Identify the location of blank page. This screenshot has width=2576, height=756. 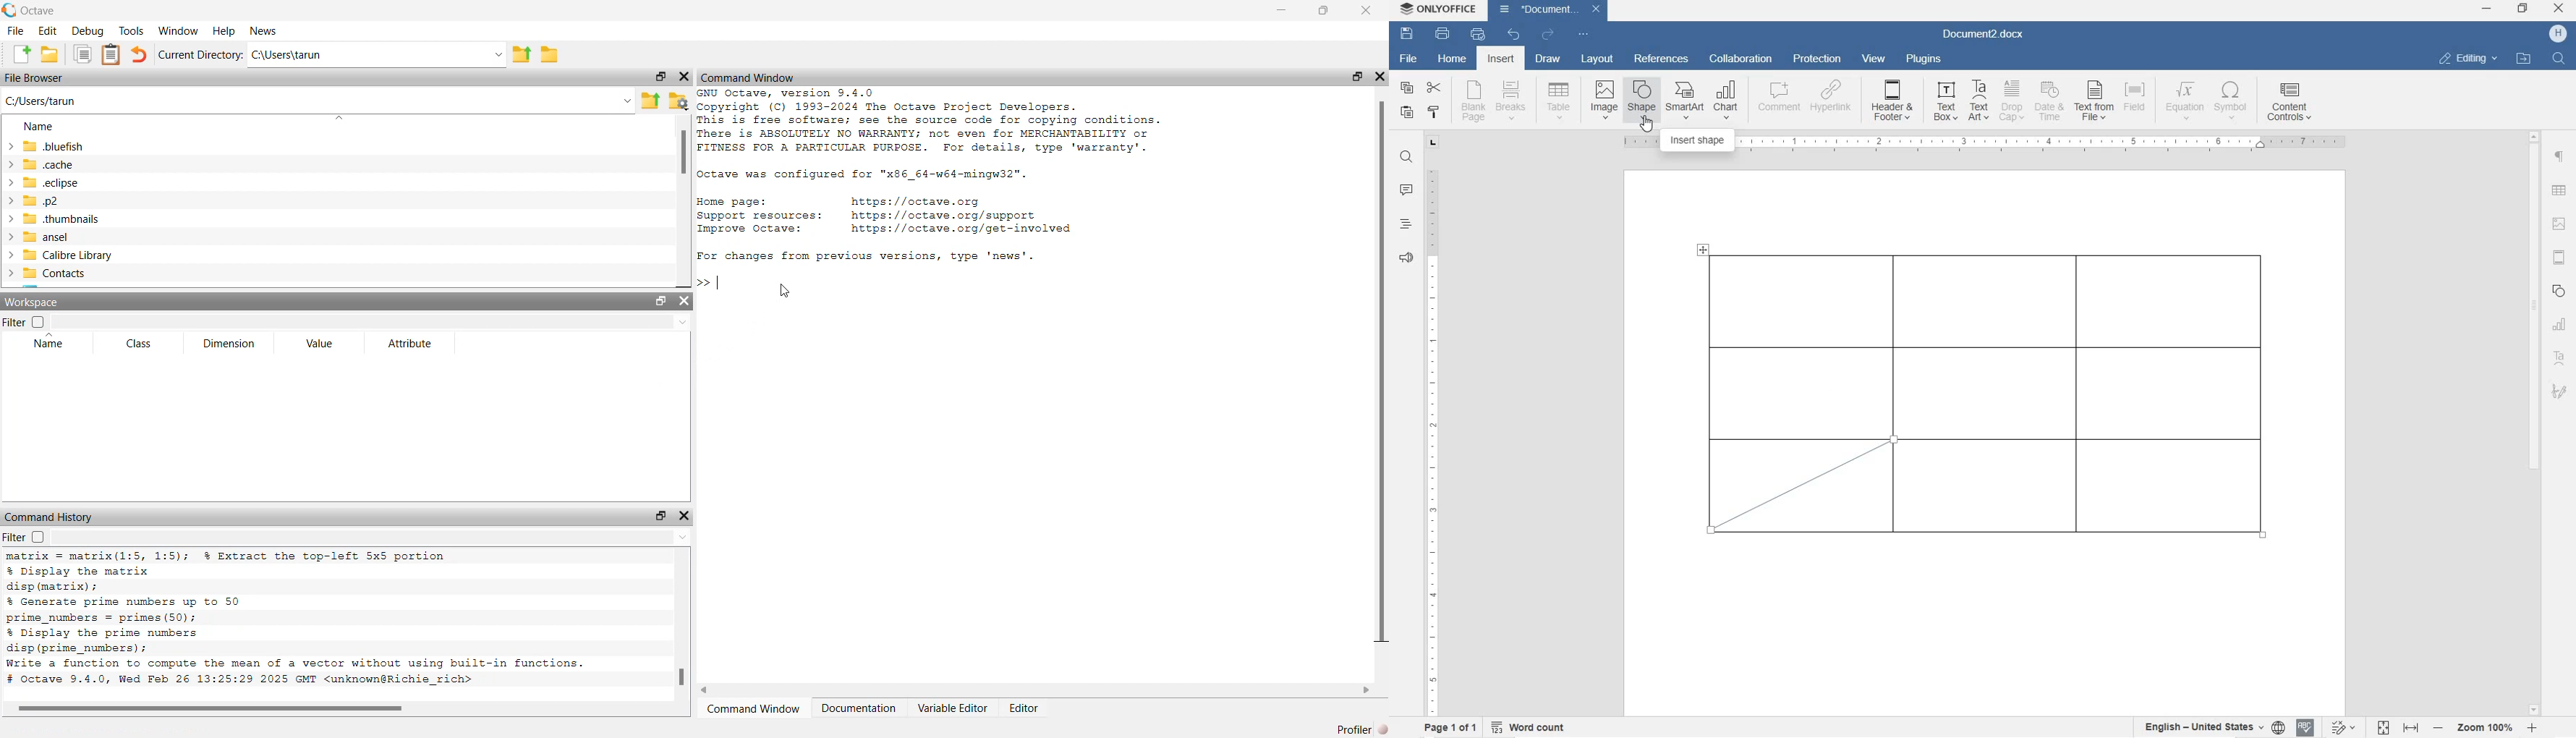
(1472, 102).